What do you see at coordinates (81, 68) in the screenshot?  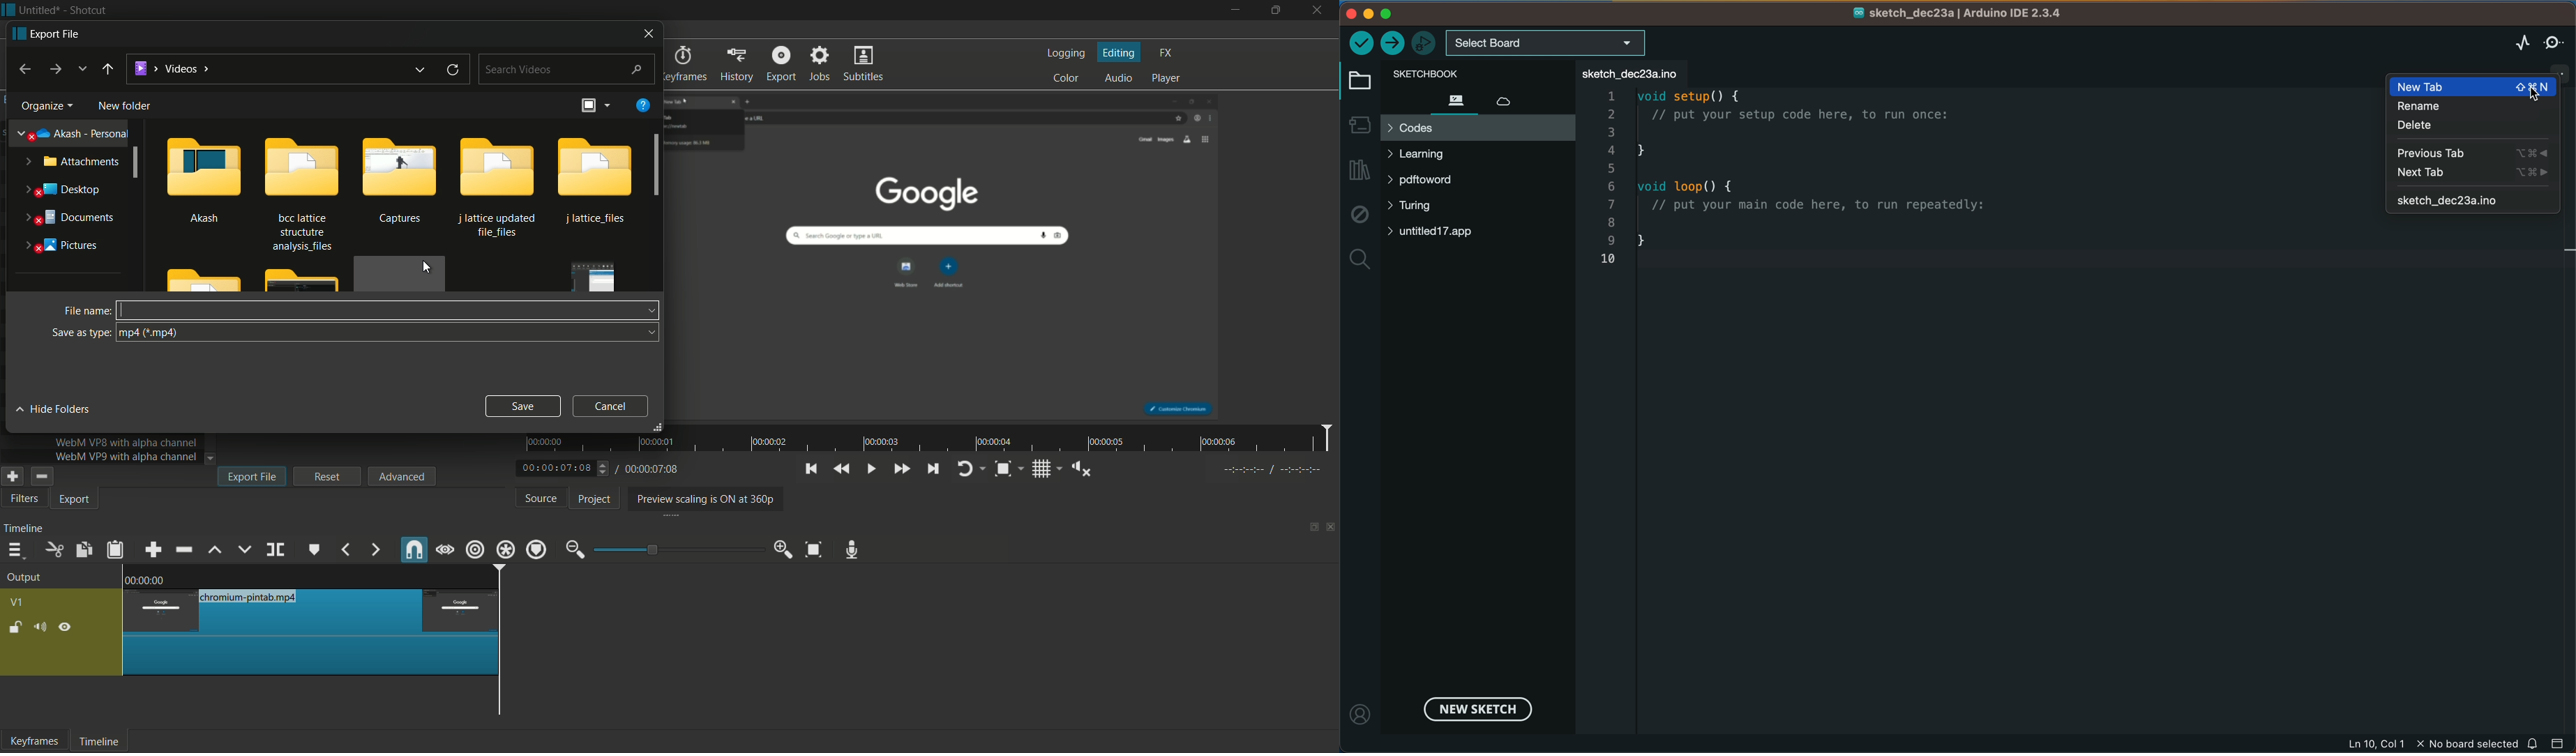 I see `recent locations` at bounding box center [81, 68].